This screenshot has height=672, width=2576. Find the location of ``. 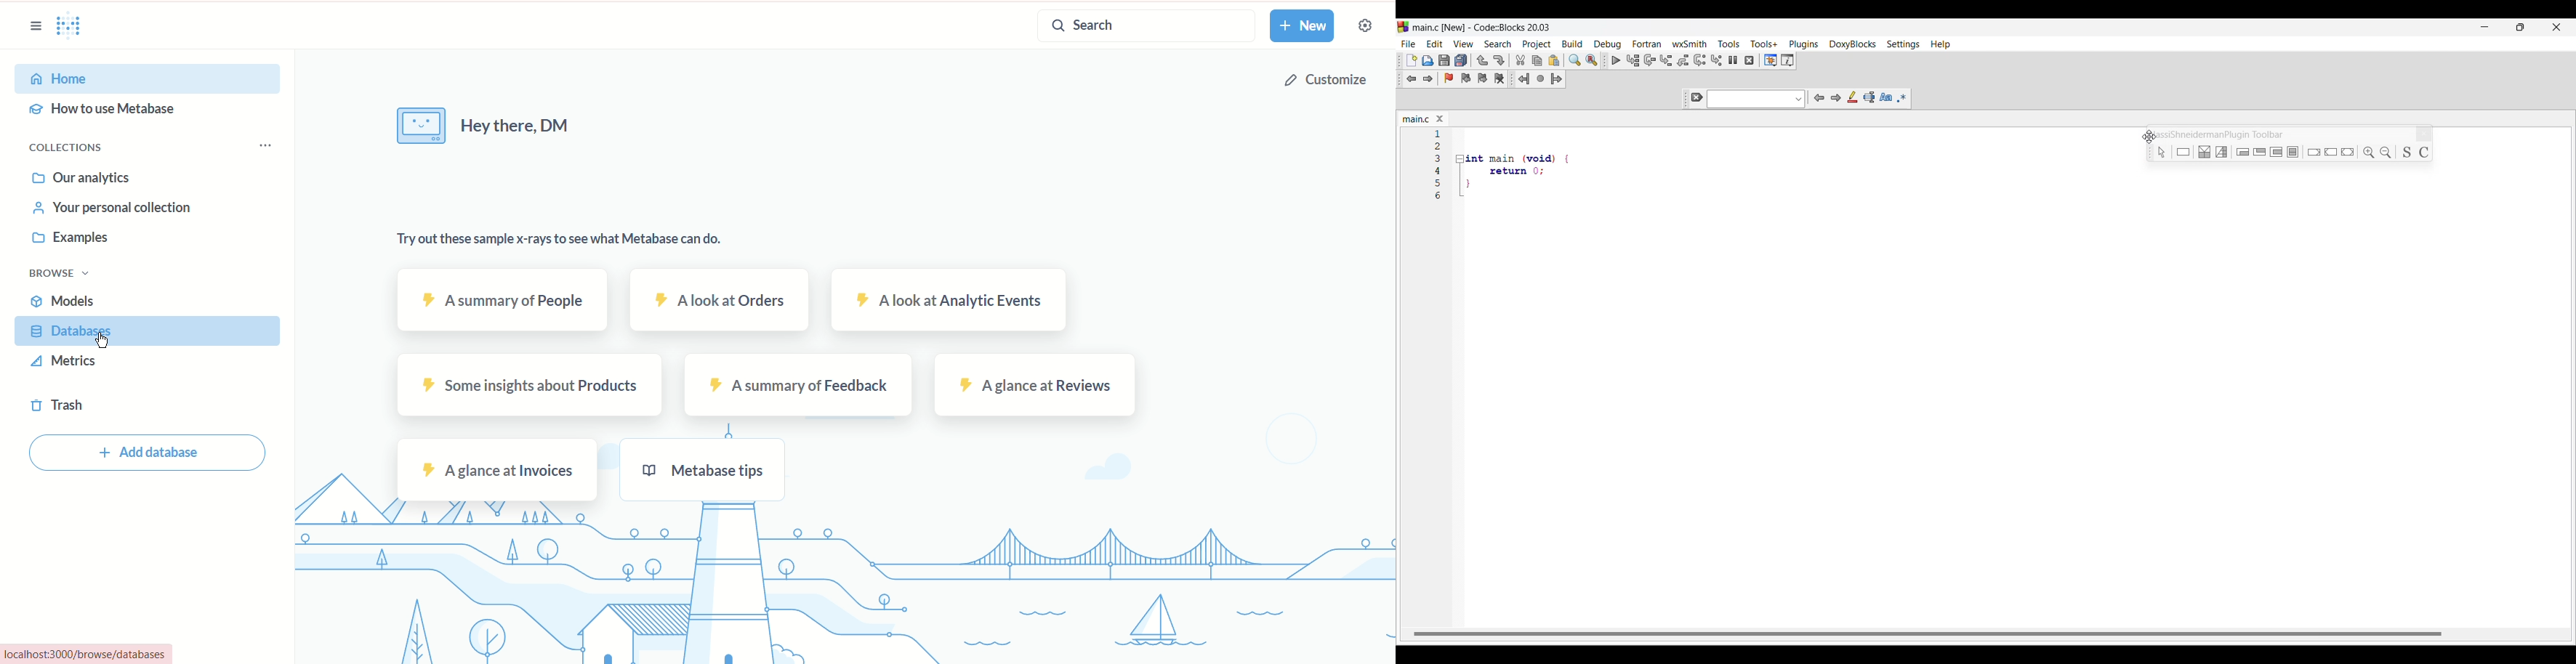

 is located at coordinates (2350, 151).